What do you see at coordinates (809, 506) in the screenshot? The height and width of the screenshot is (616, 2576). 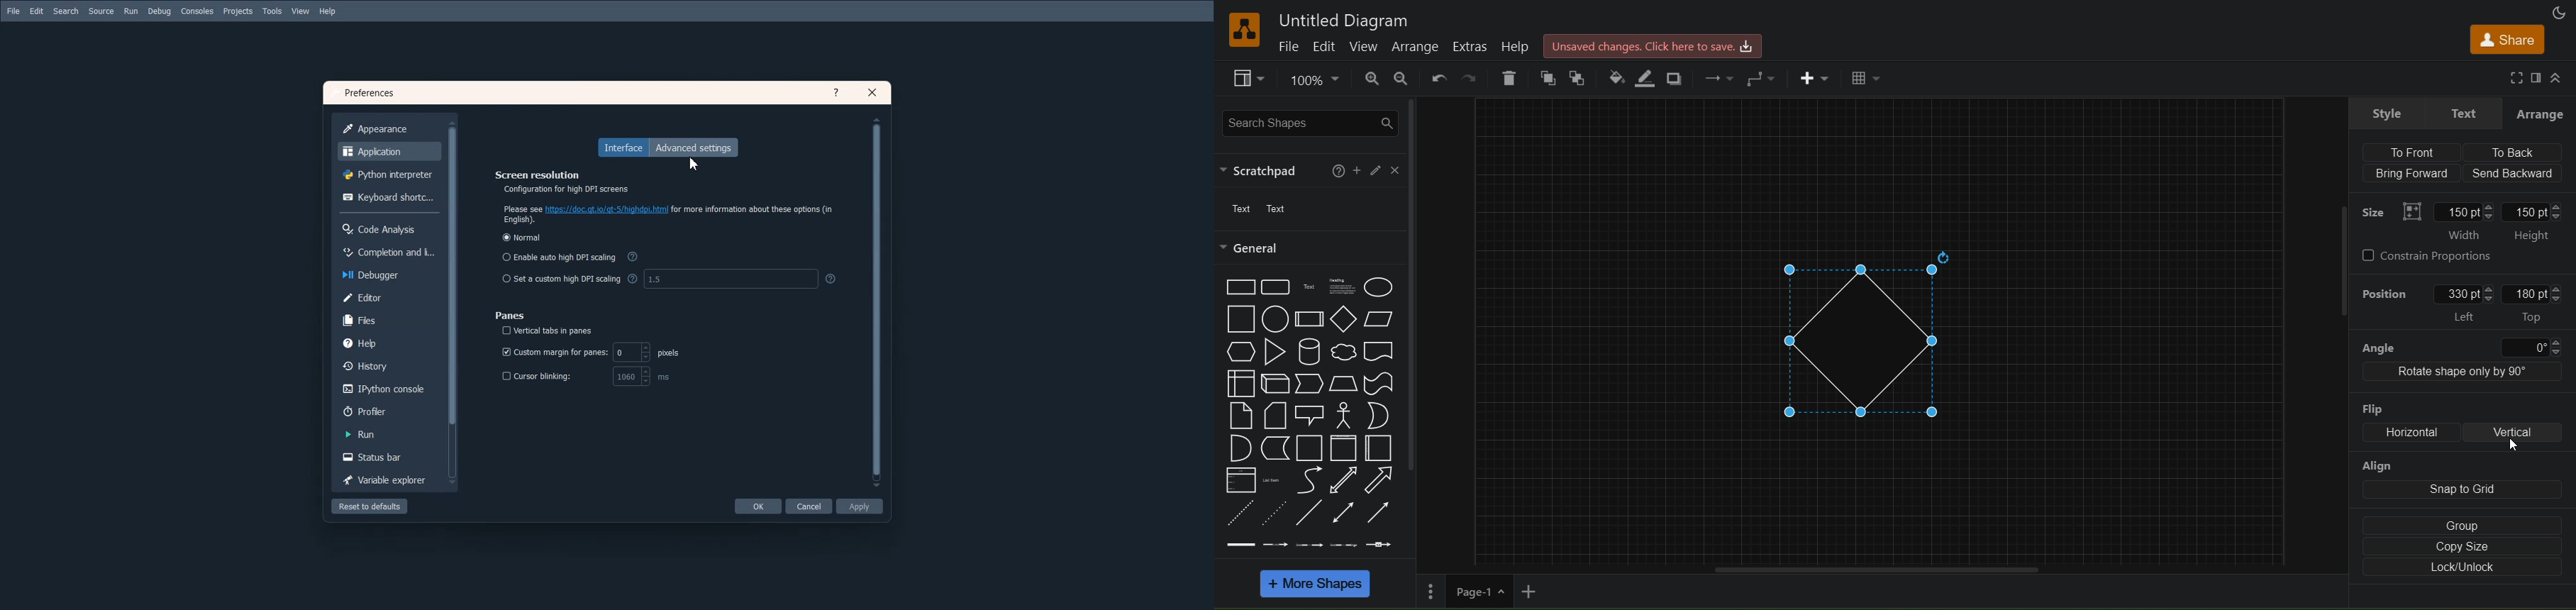 I see `Cancel` at bounding box center [809, 506].